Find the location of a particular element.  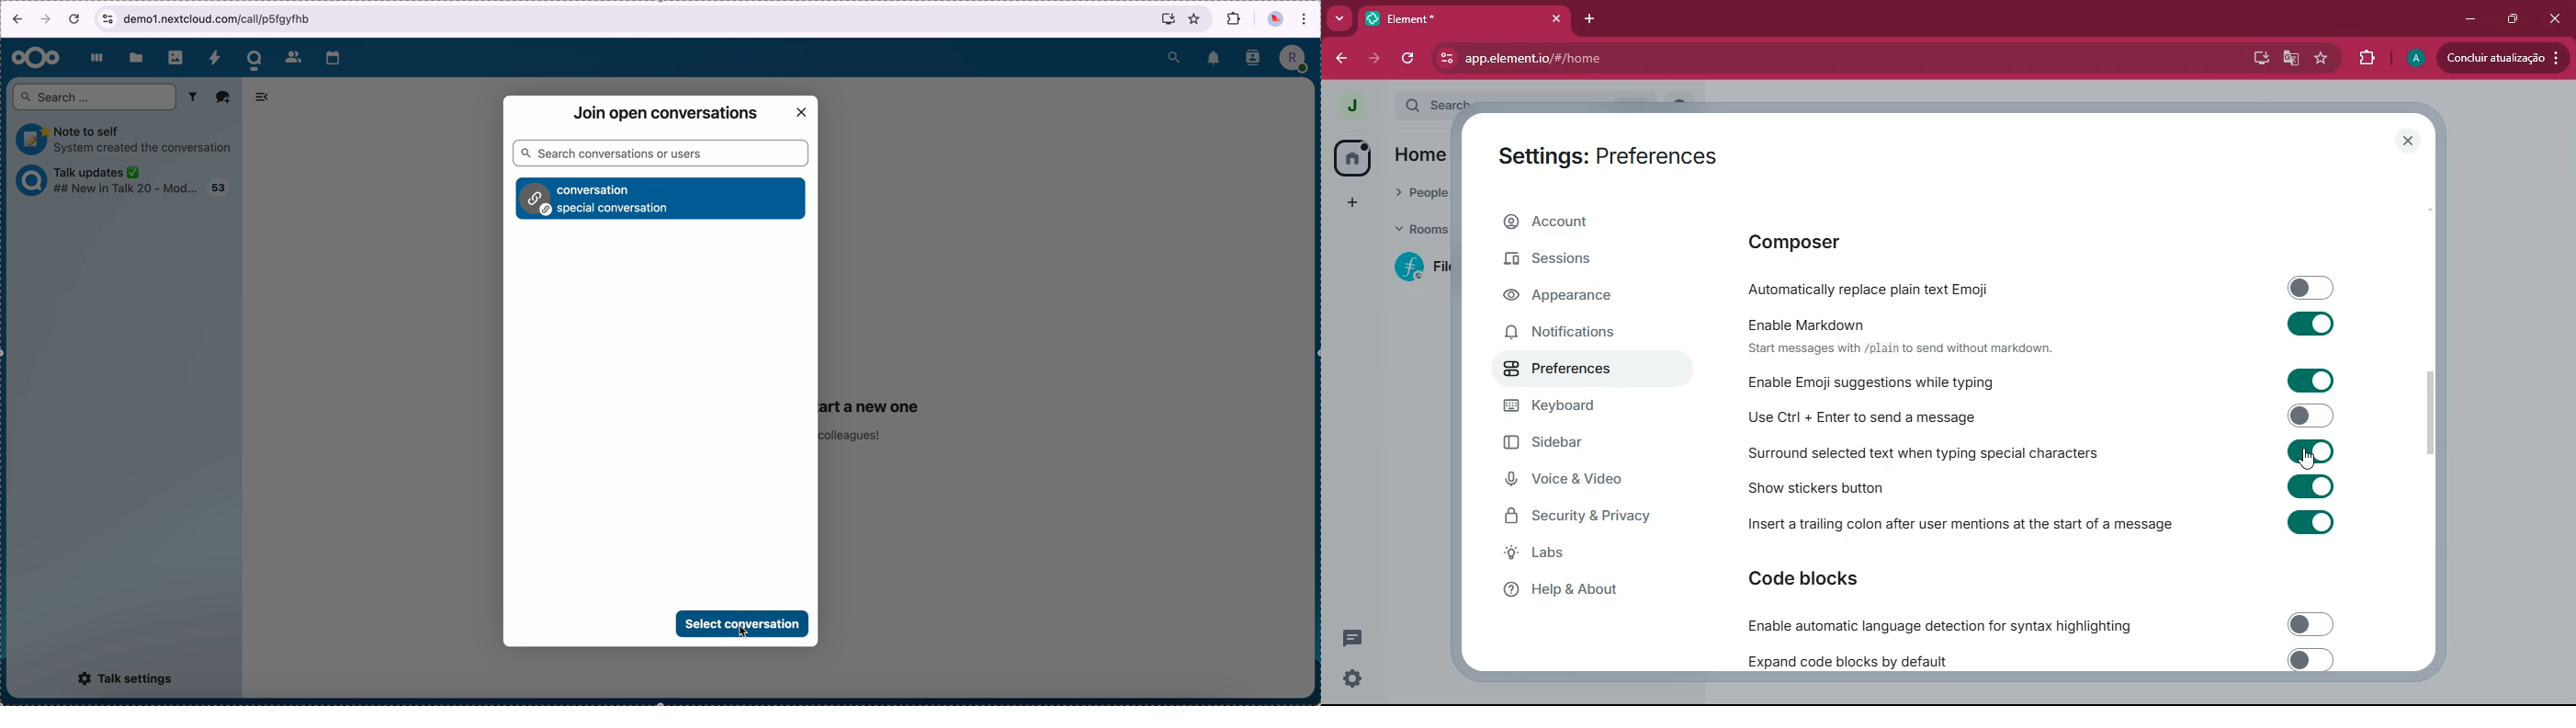

preferences is located at coordinates (1574, 373).